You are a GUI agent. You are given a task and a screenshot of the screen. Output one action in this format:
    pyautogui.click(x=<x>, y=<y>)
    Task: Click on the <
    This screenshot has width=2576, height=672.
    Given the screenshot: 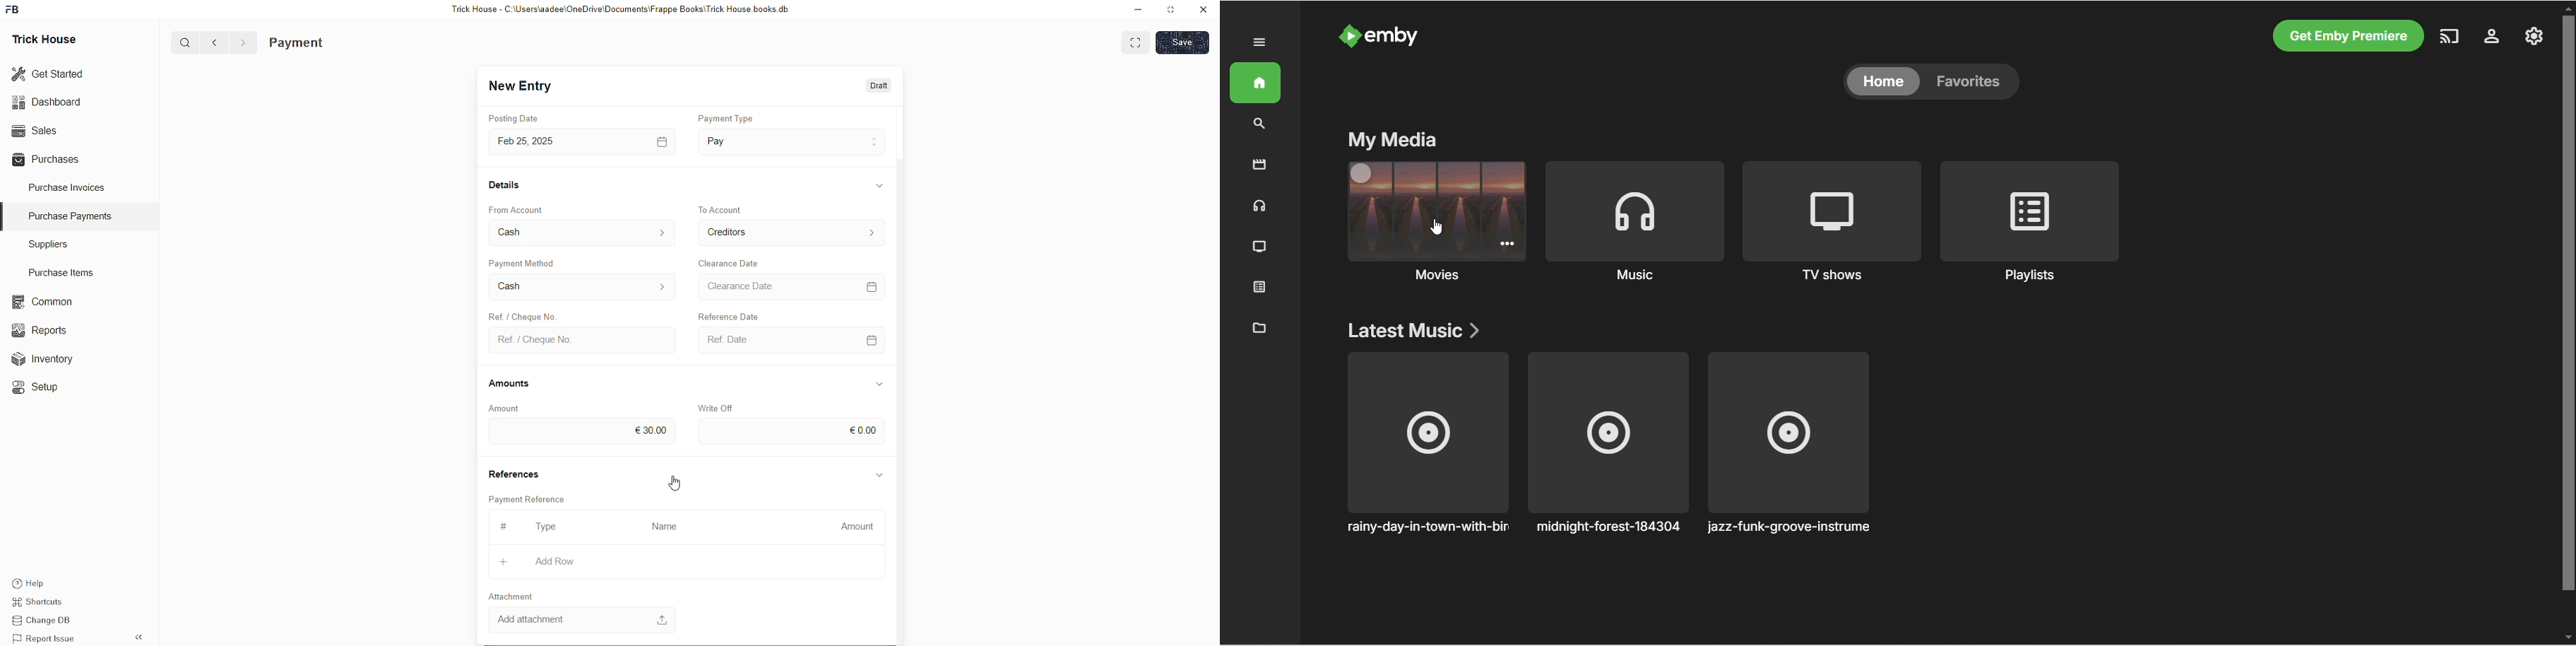 What is the action you would take?
    pyautogui.click(x=212, y=42)
    